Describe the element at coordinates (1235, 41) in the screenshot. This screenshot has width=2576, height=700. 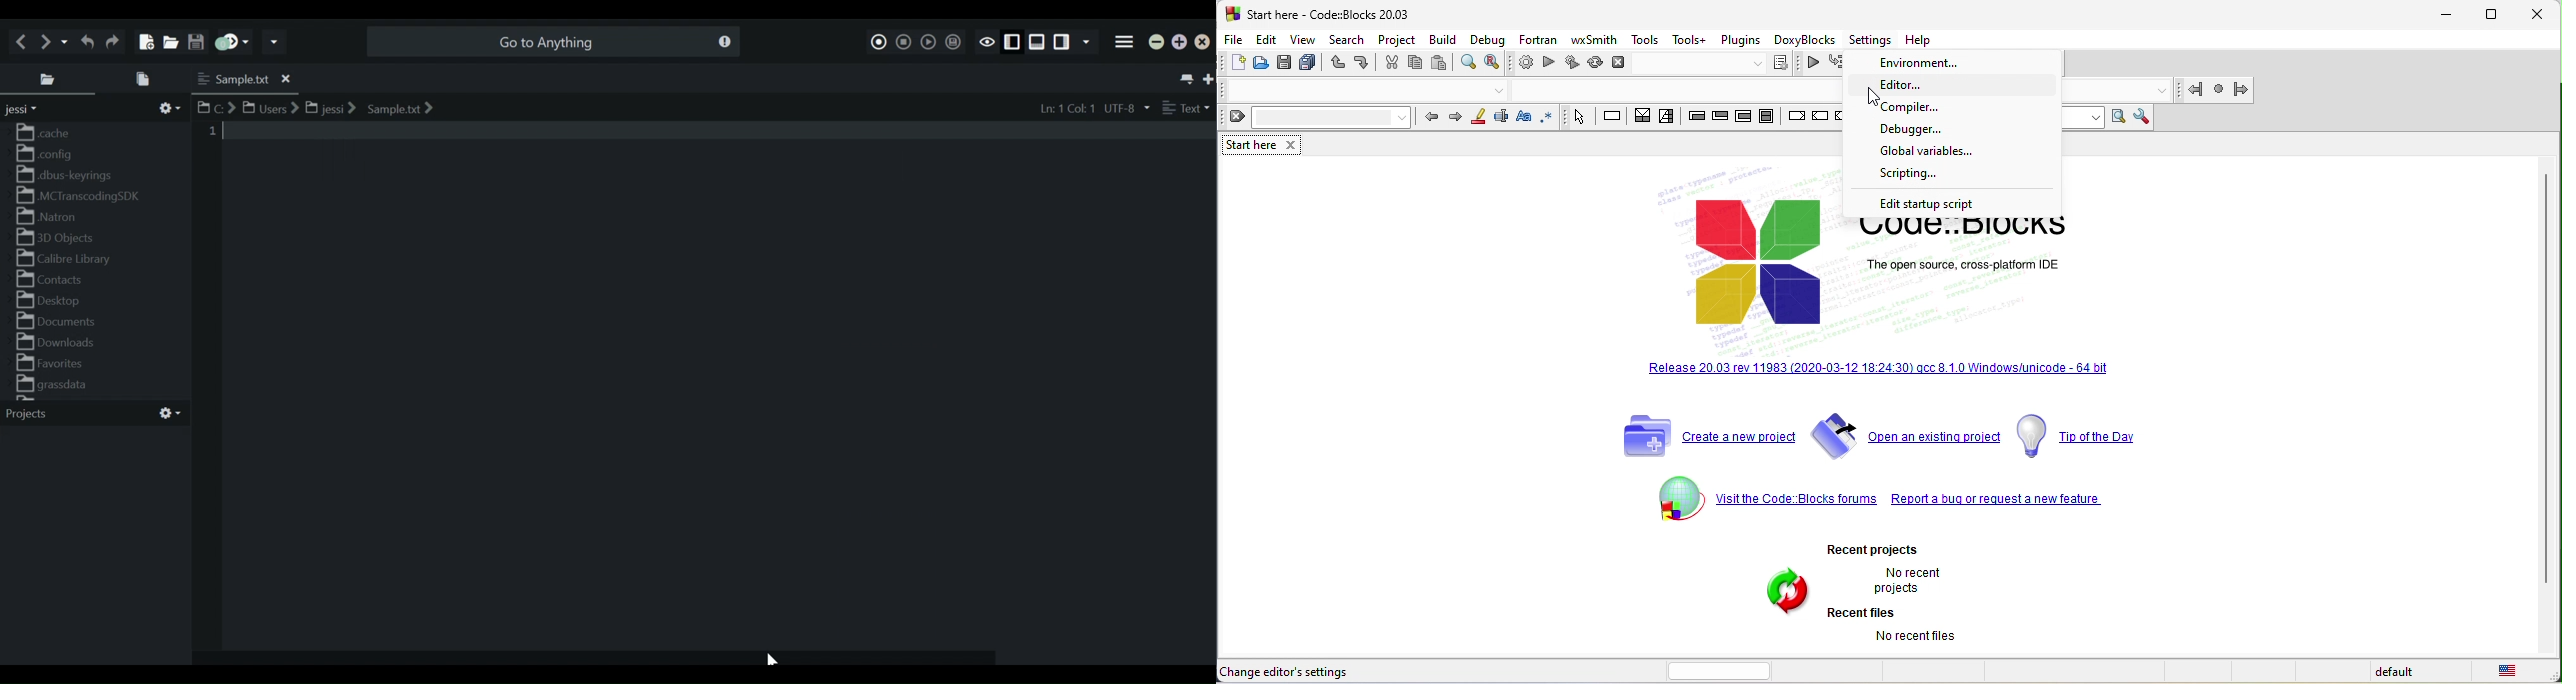
I see `file` at that location.